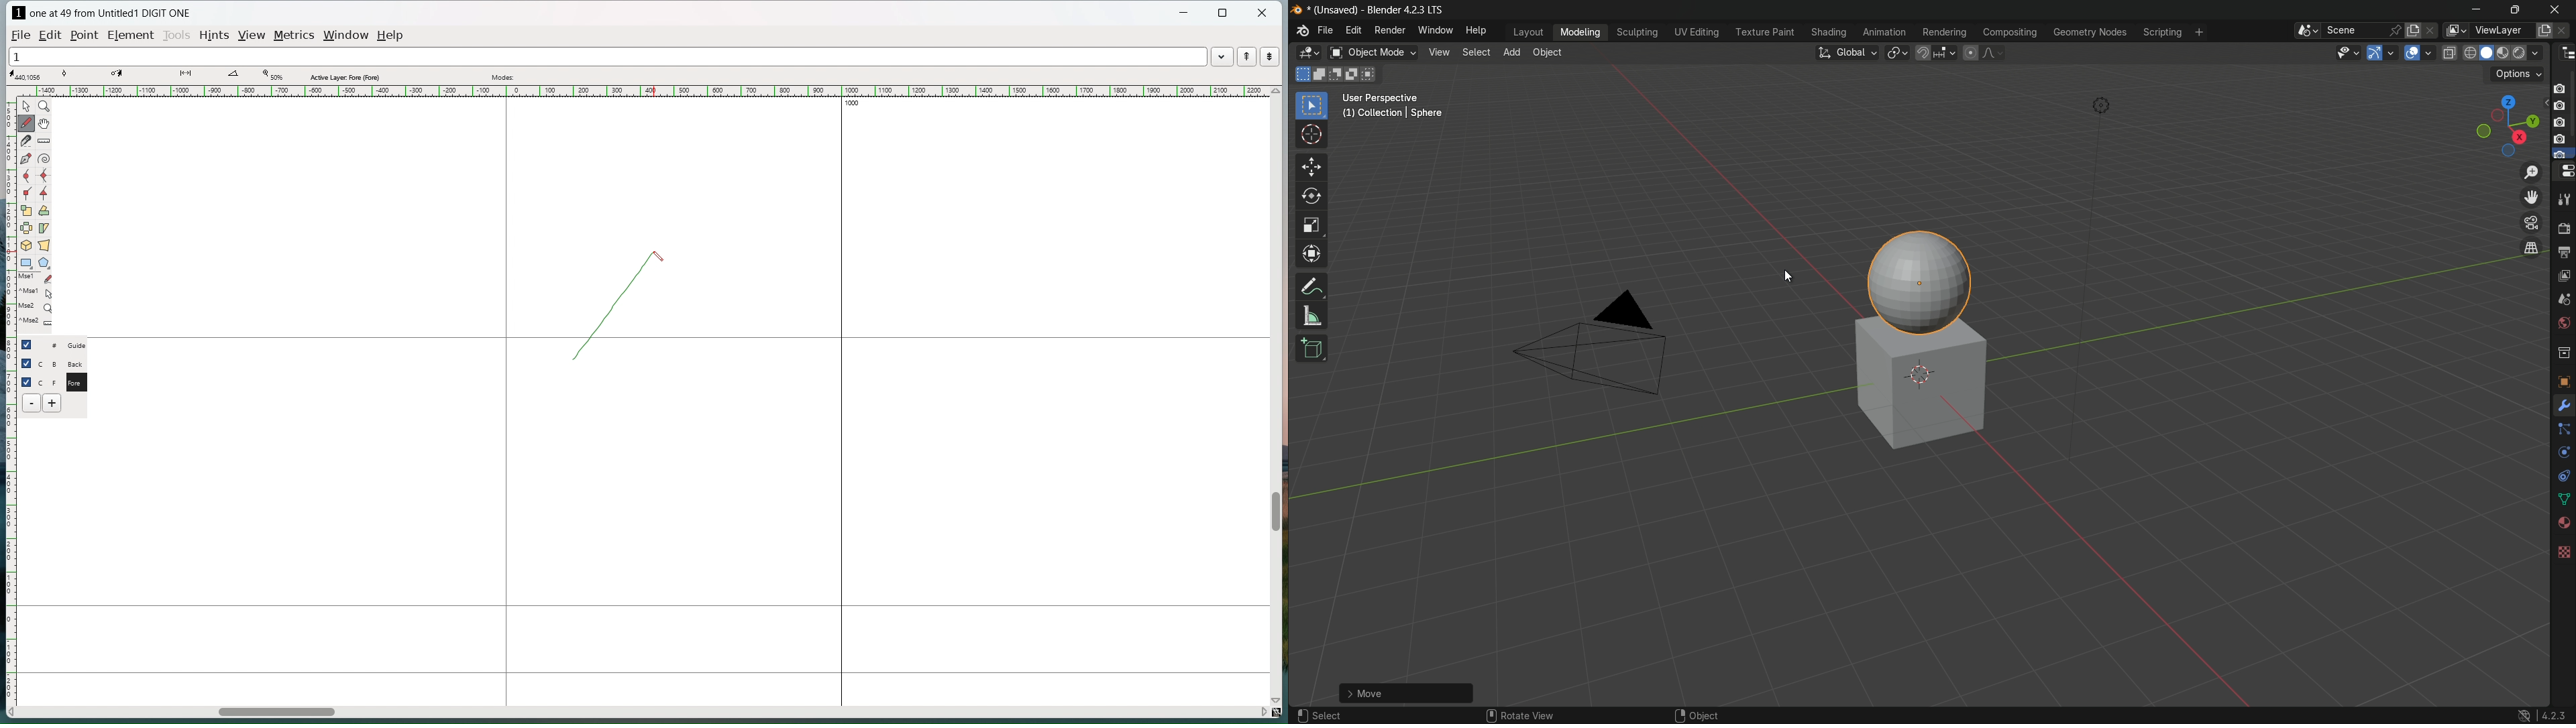 The height and width of the screenshot is (728, 2576). Describe the element at coordinates (1697, 32) in the screenshot. I see `uv editing menu` at that location.